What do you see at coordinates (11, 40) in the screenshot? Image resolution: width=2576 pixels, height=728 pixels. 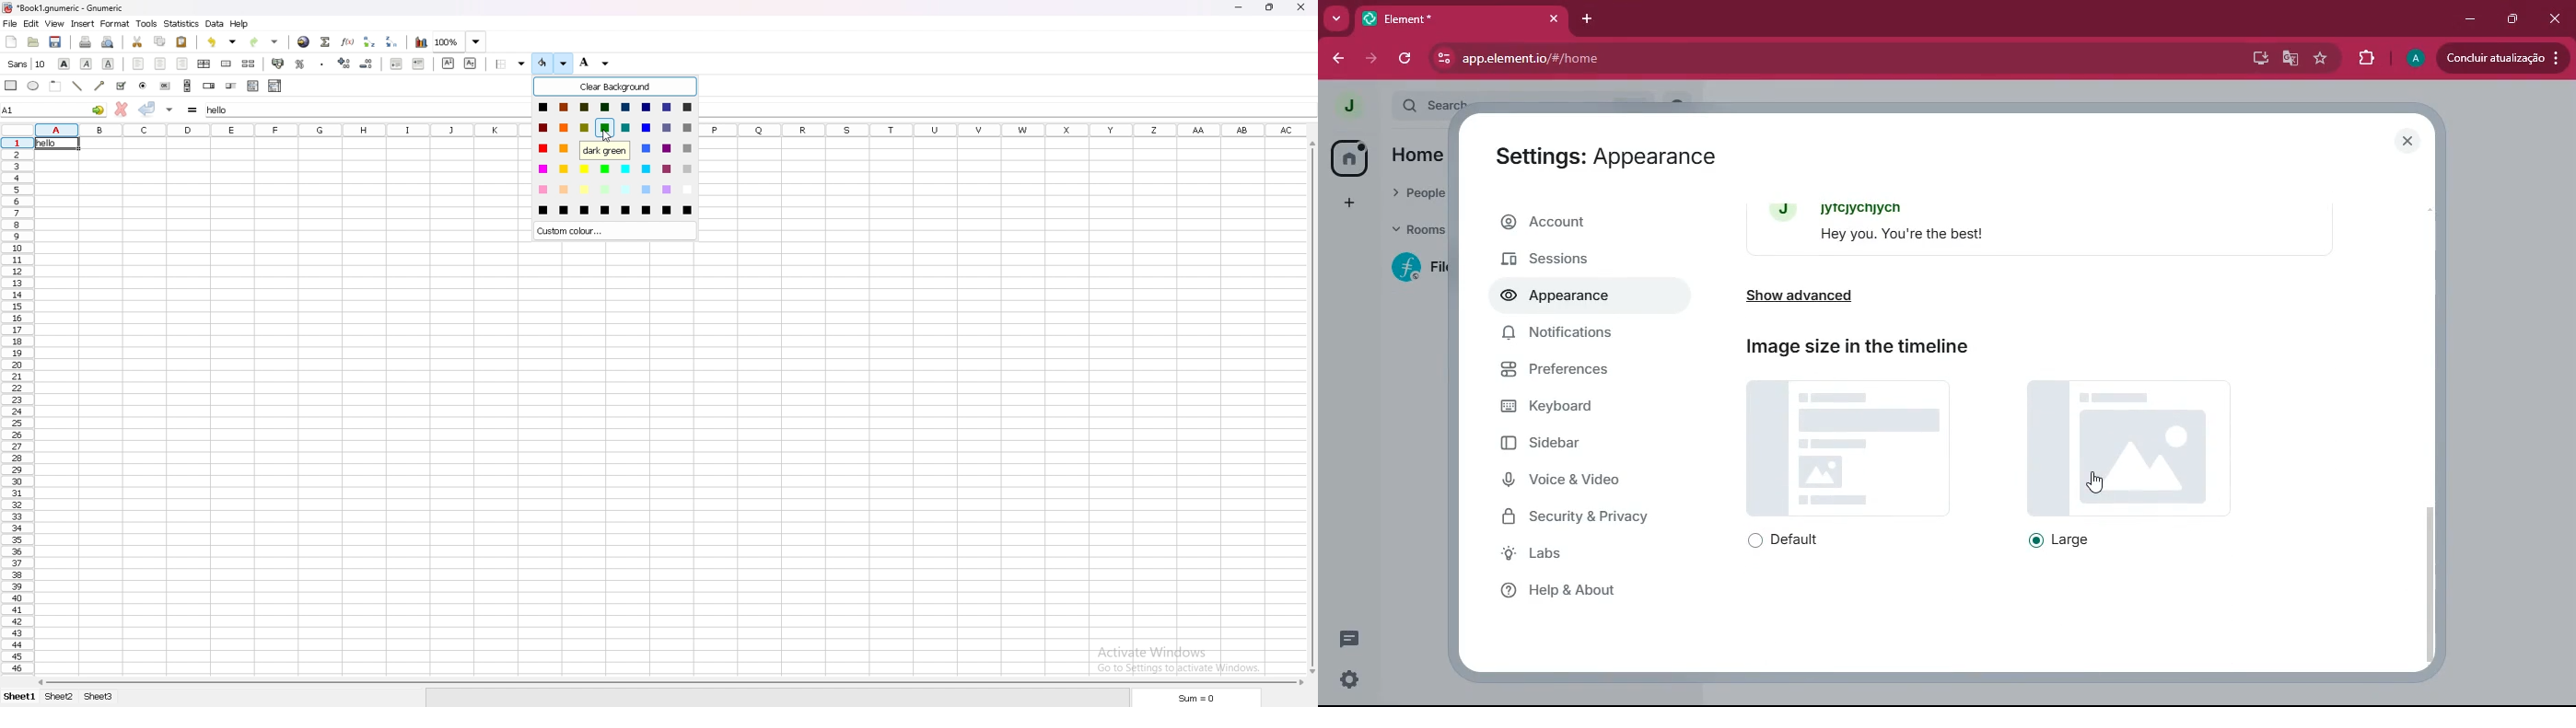 I see `new` at bounding box center [11, 40].